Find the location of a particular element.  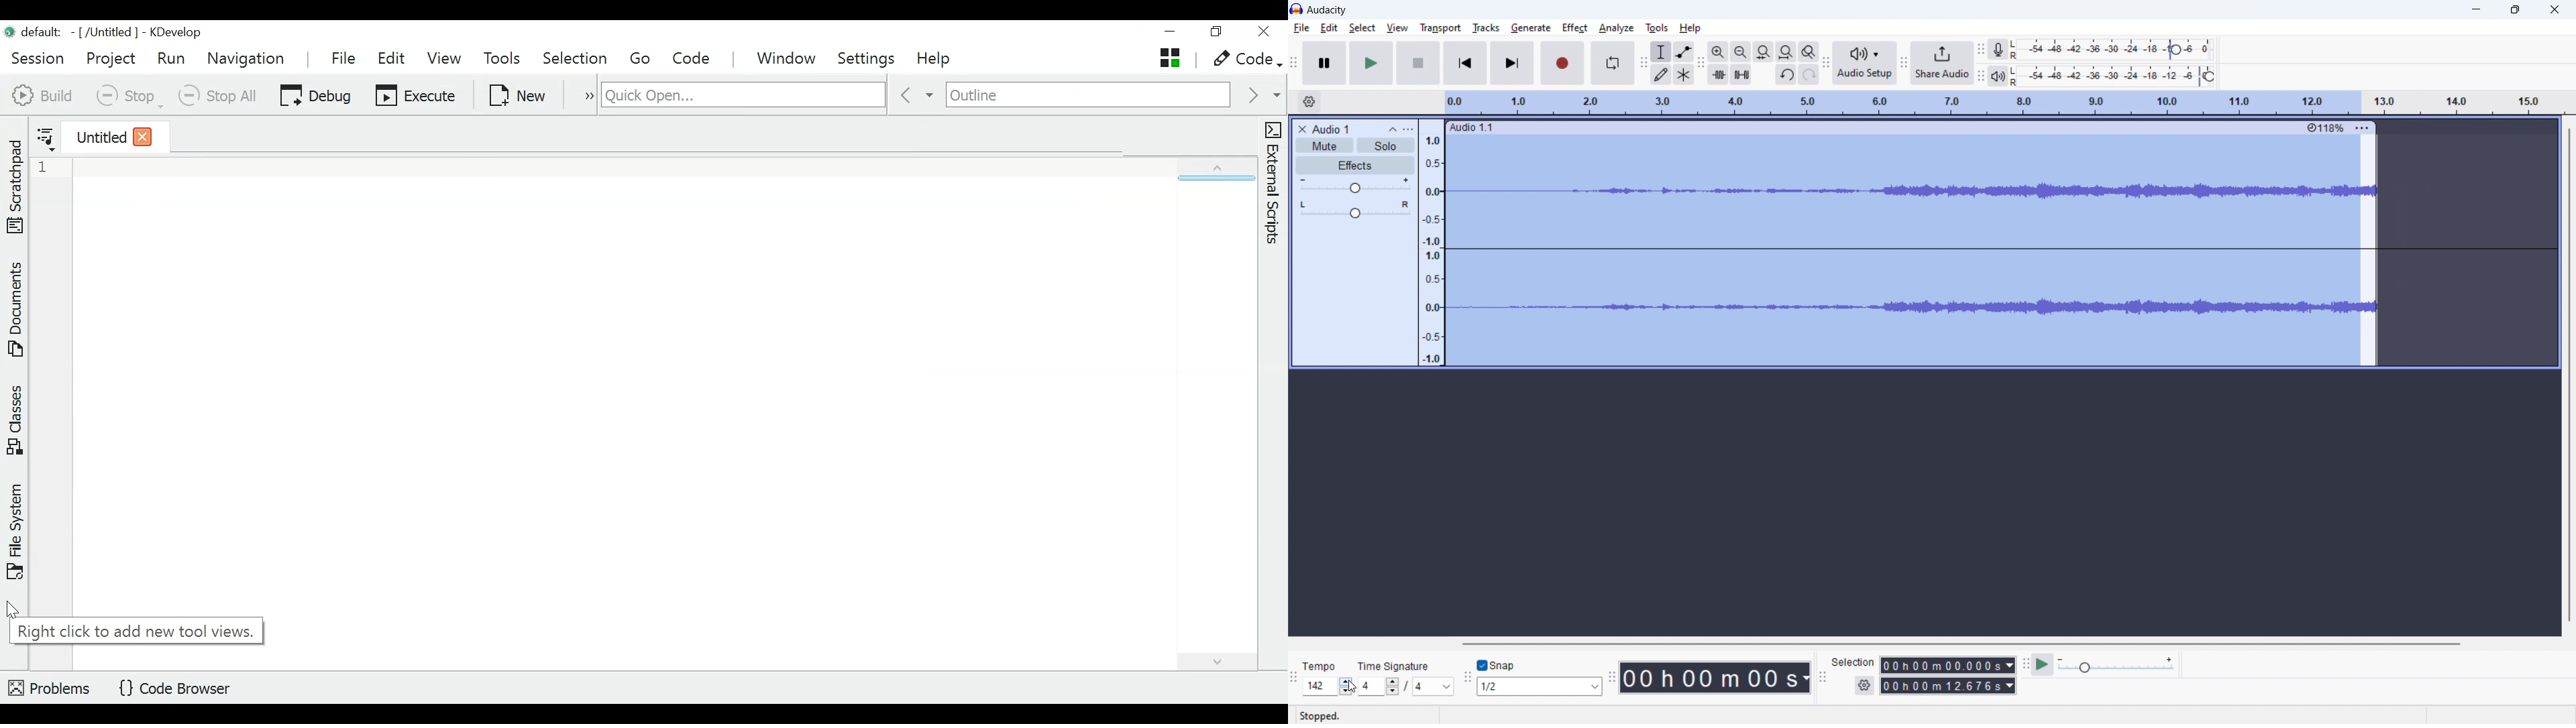

share audio toolbar is located at coordinates (1904, 62).